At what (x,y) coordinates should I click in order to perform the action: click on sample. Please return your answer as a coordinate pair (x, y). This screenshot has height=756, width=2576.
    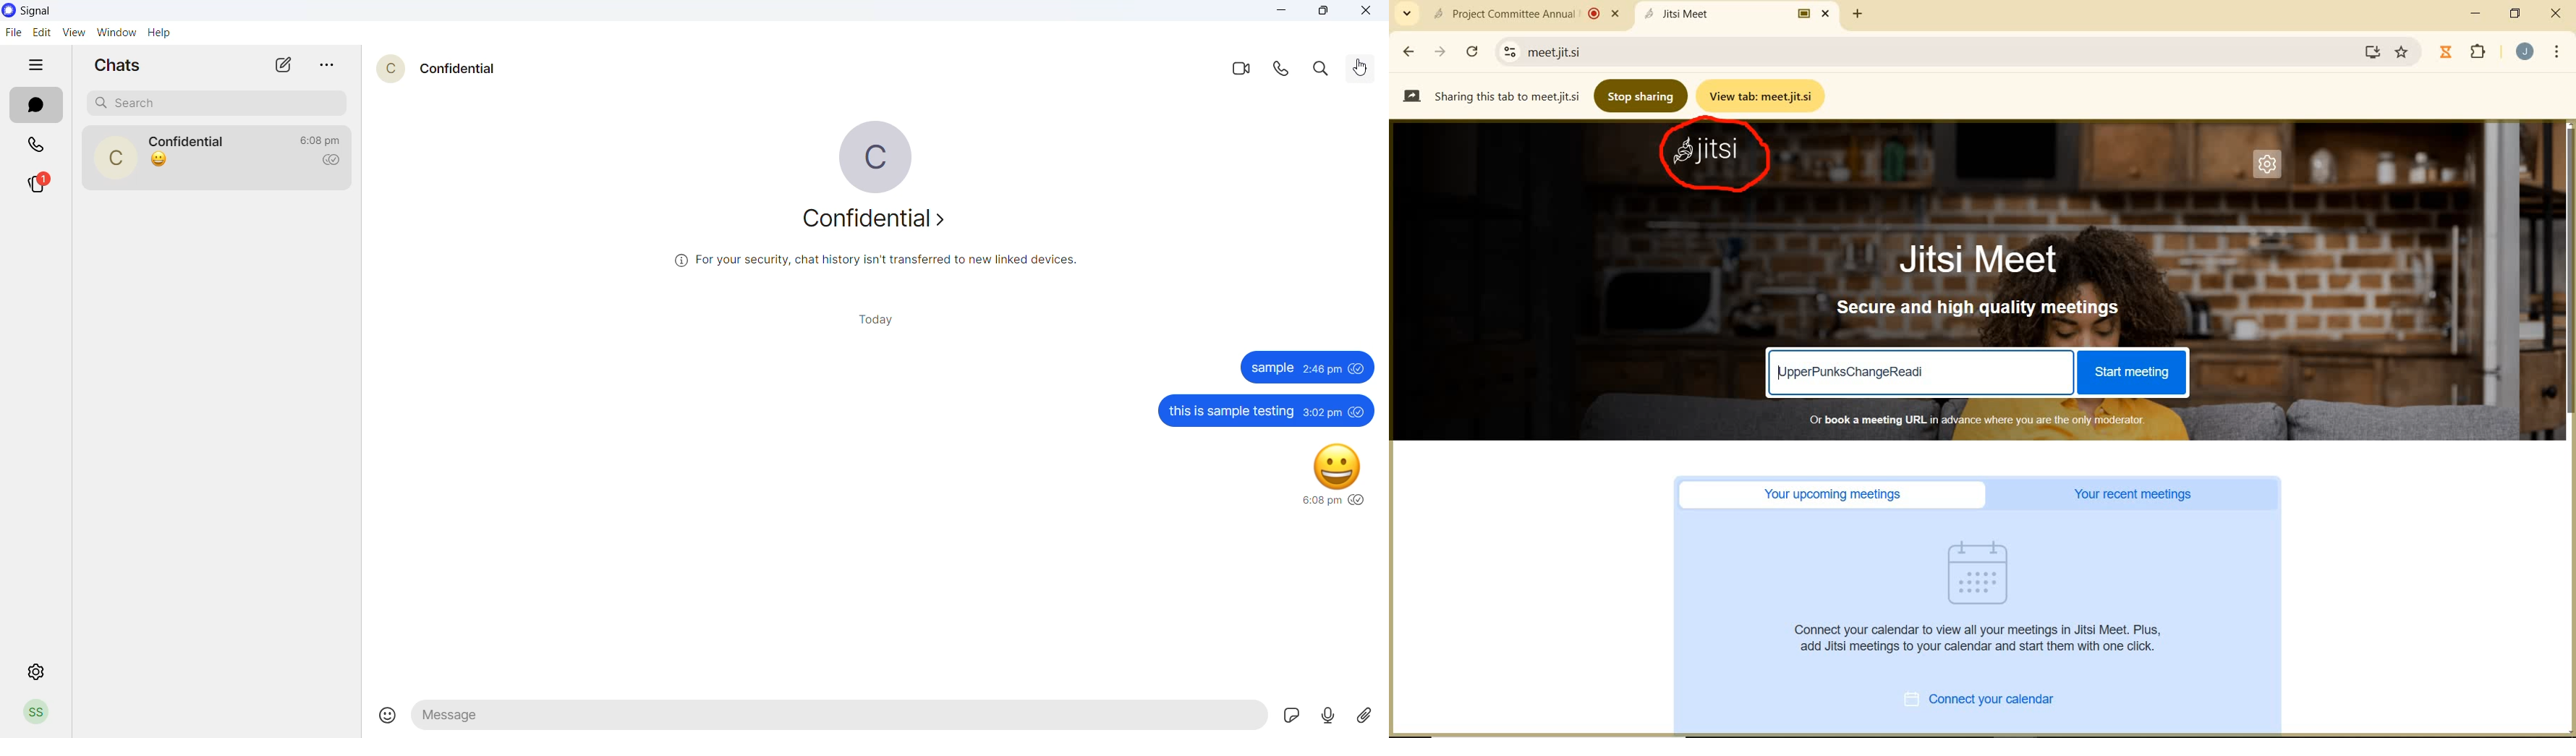
    Looking at the image, I should click on (1272, 369).